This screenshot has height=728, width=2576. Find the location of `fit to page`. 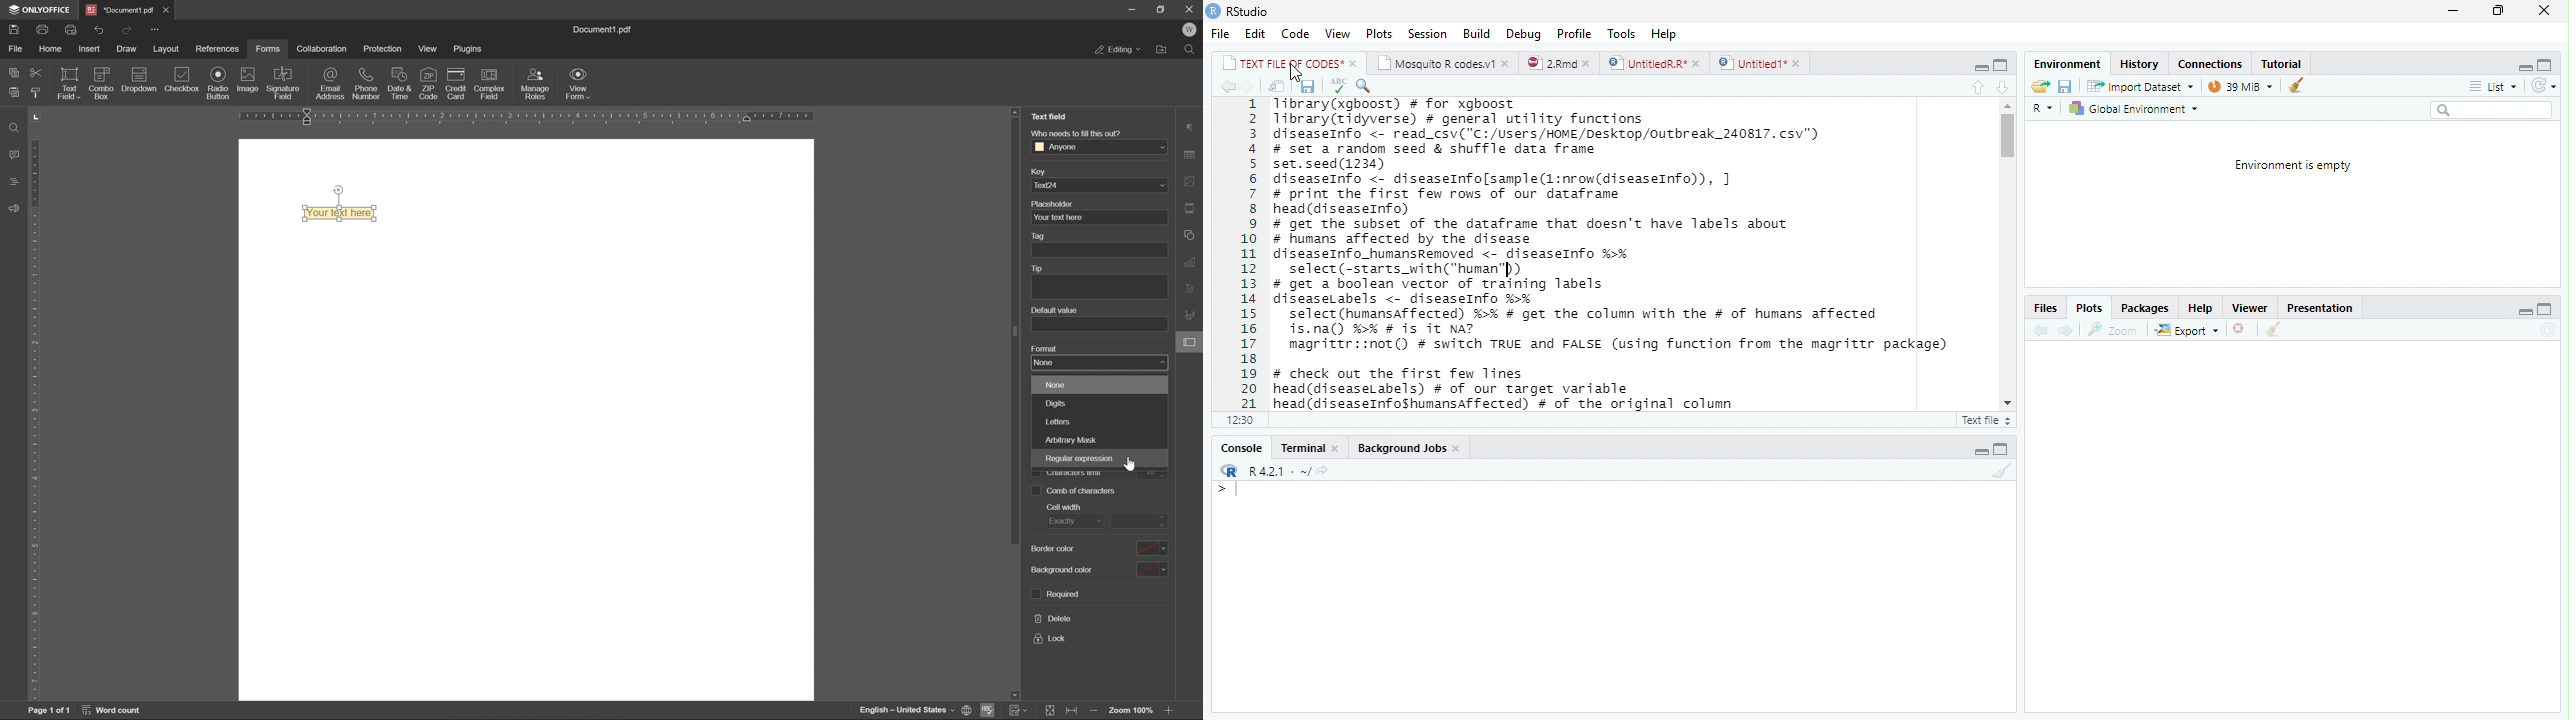

fit to page is located at coordinates (1050, 711).